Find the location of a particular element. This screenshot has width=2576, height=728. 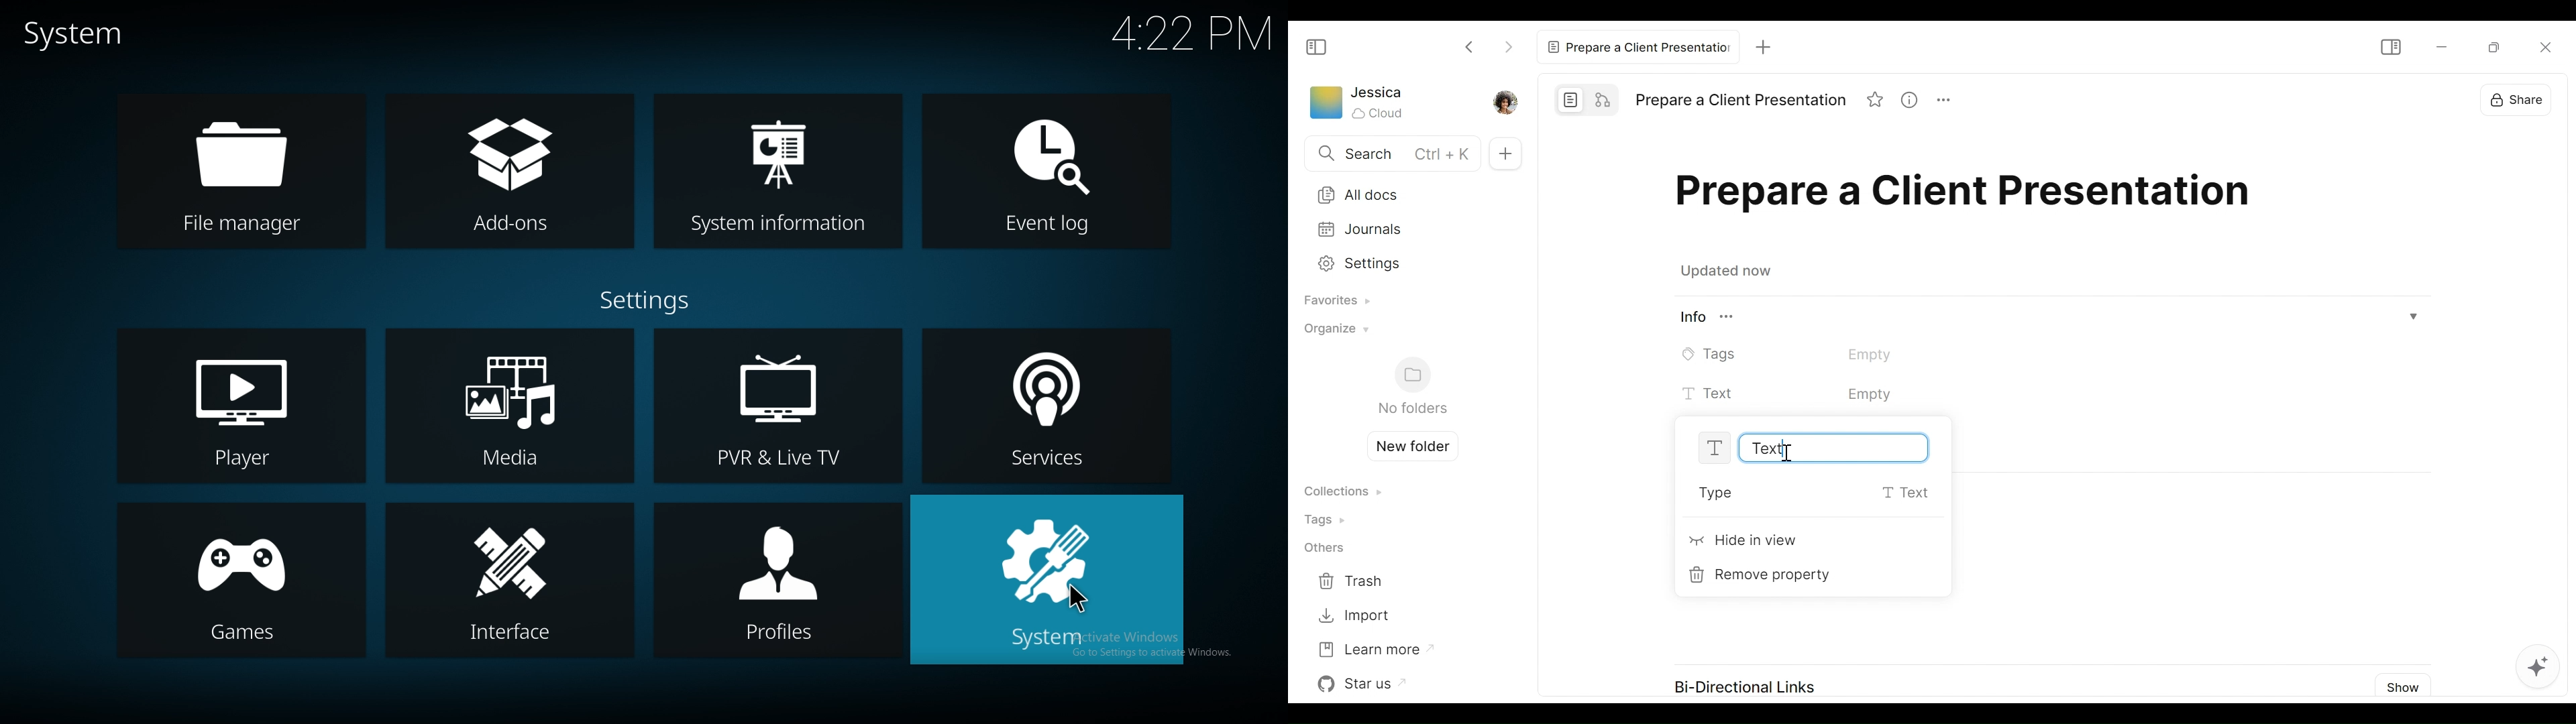

Create new folder is located at coordinates (1407, 444).